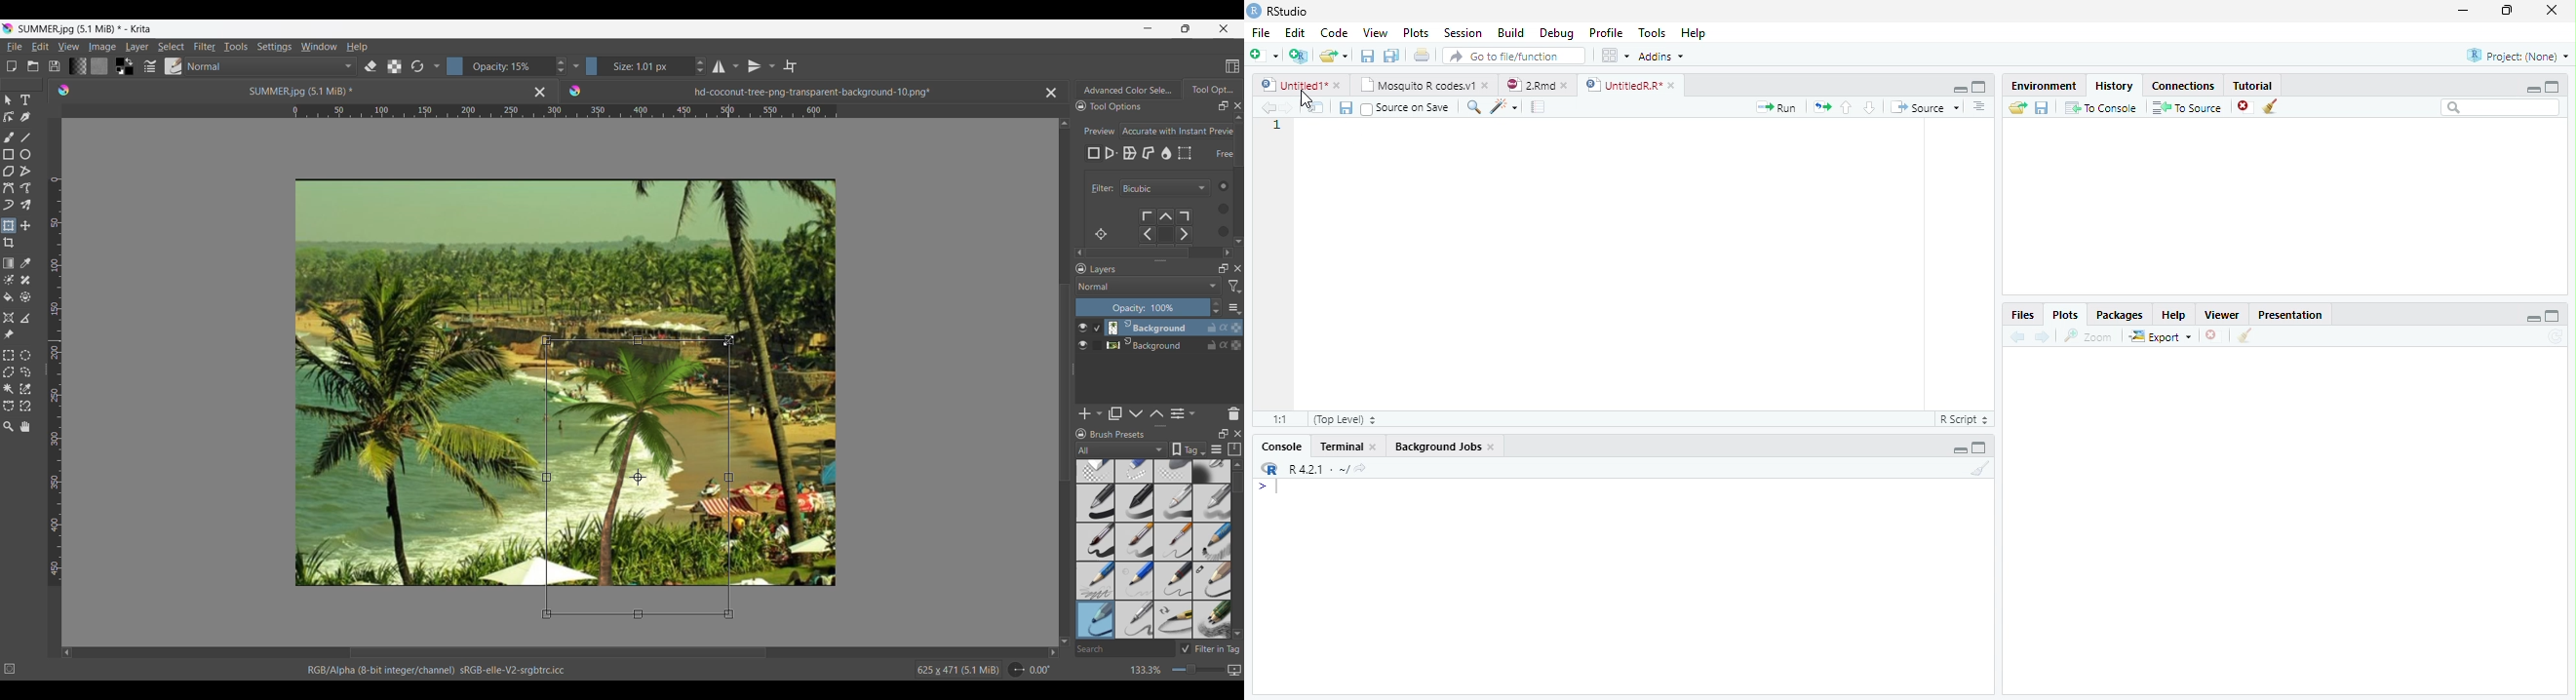 The width and height of the screenshot is (2576, 700). I want to click on Open recent files, so click(1346, 56).